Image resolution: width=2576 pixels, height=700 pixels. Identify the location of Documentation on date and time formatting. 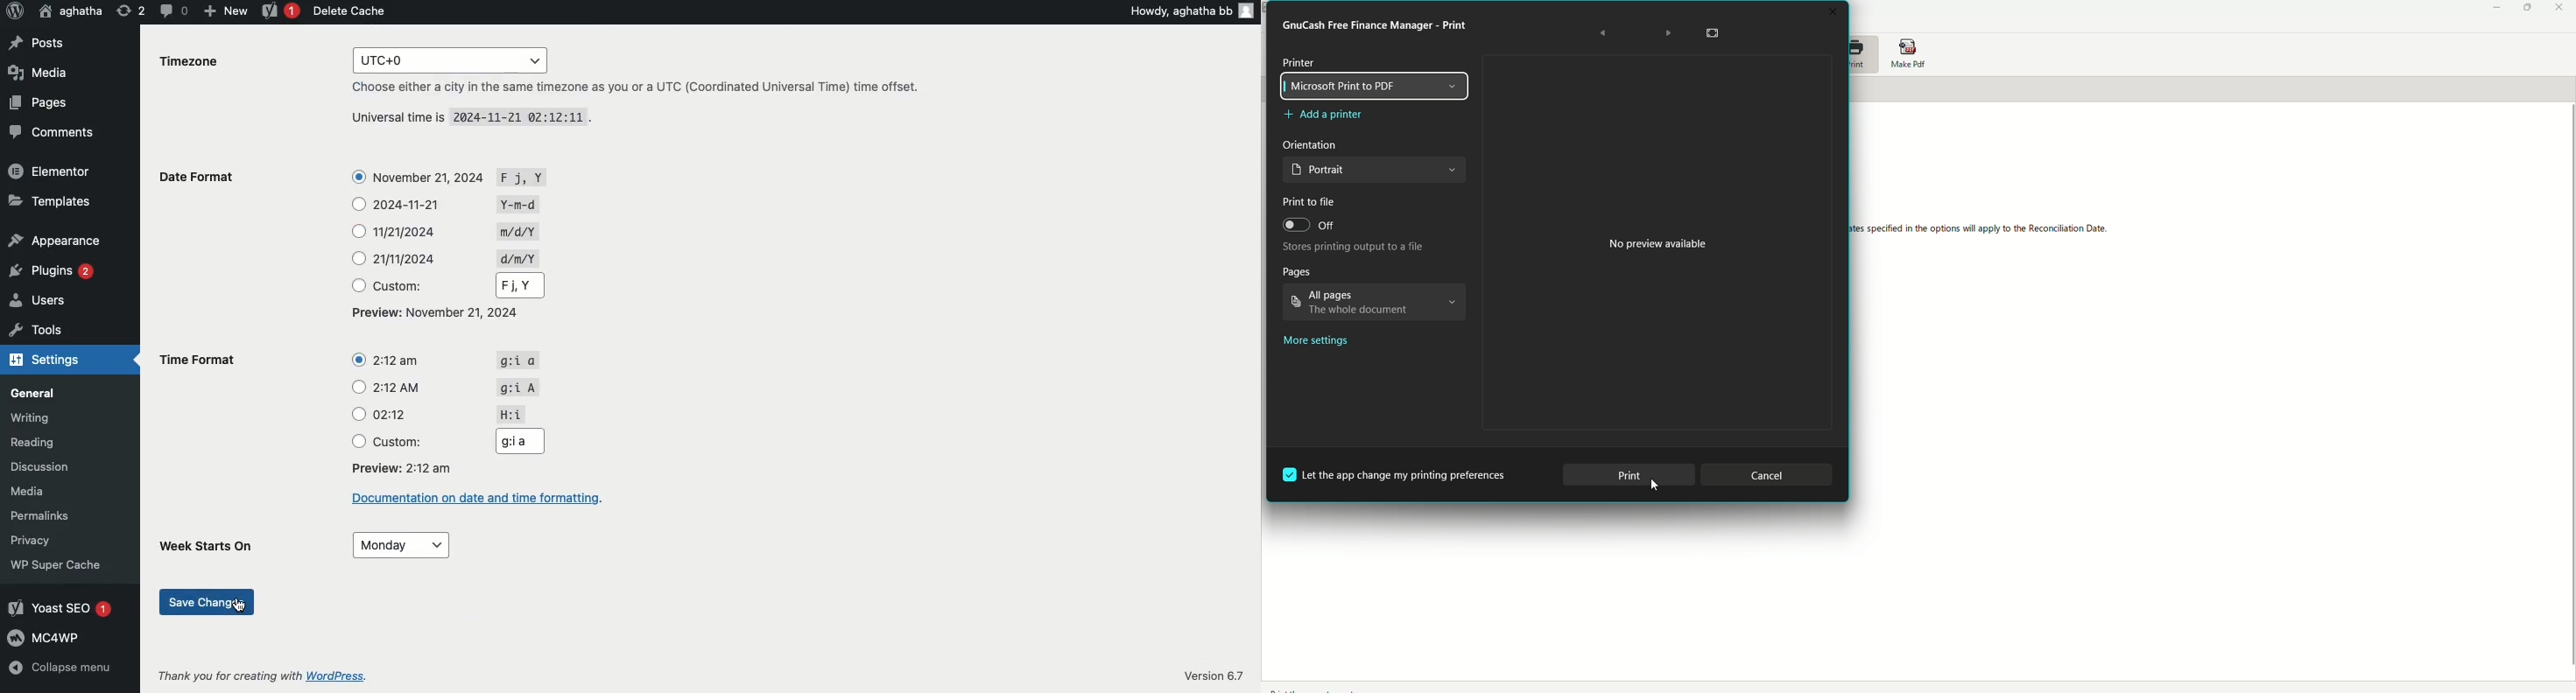
(478, 499).